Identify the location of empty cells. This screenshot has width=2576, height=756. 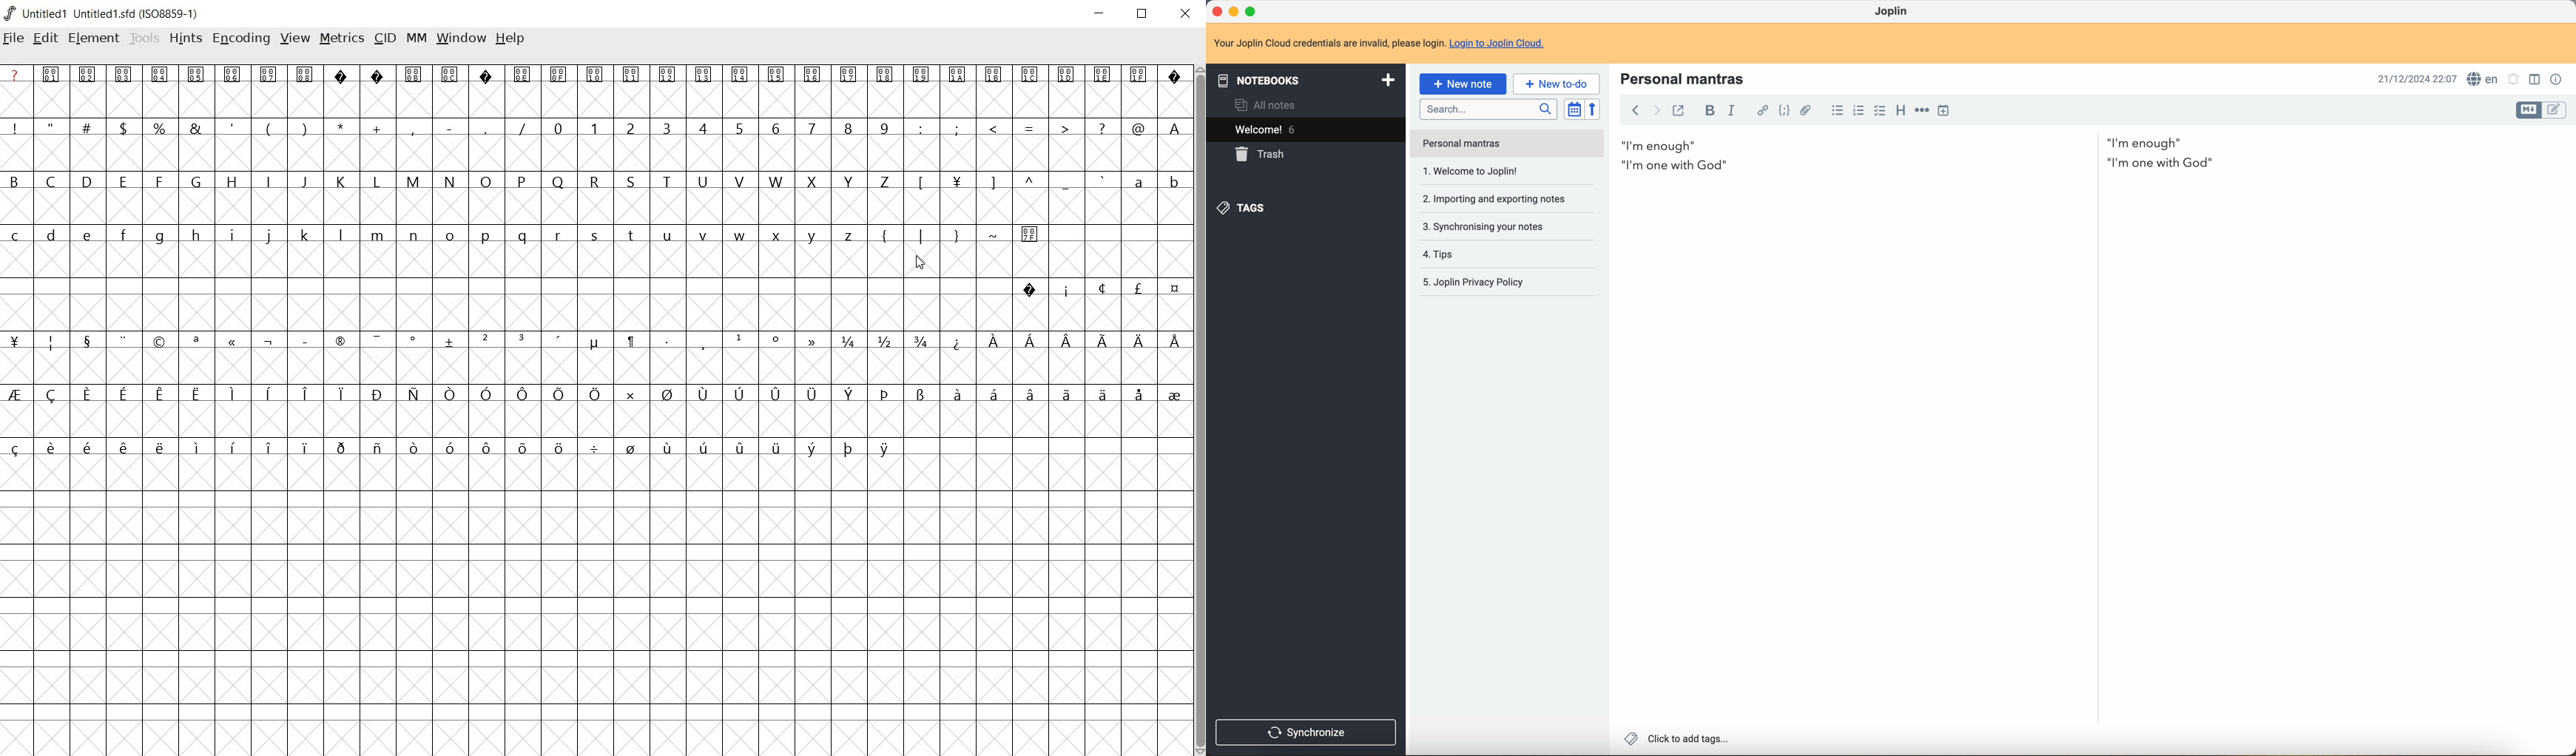
(590, 313).